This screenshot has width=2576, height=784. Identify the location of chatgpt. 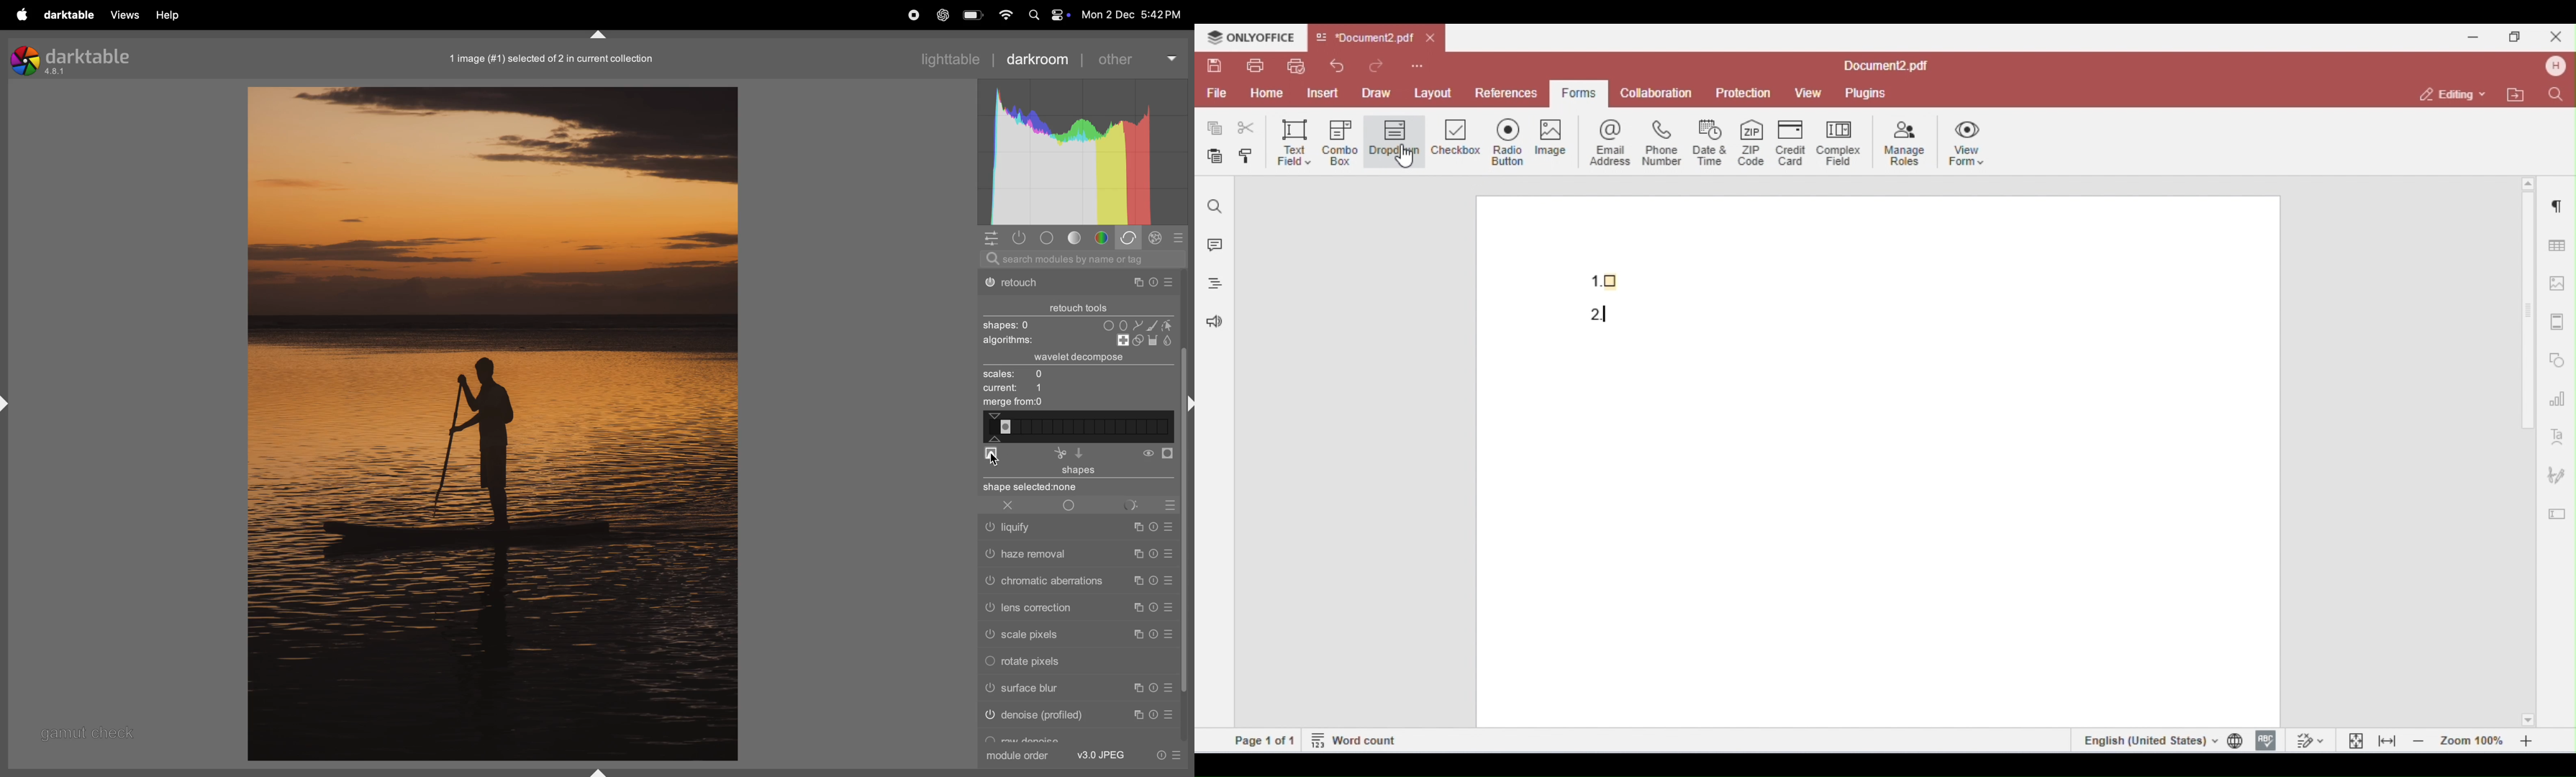
(944, 15).